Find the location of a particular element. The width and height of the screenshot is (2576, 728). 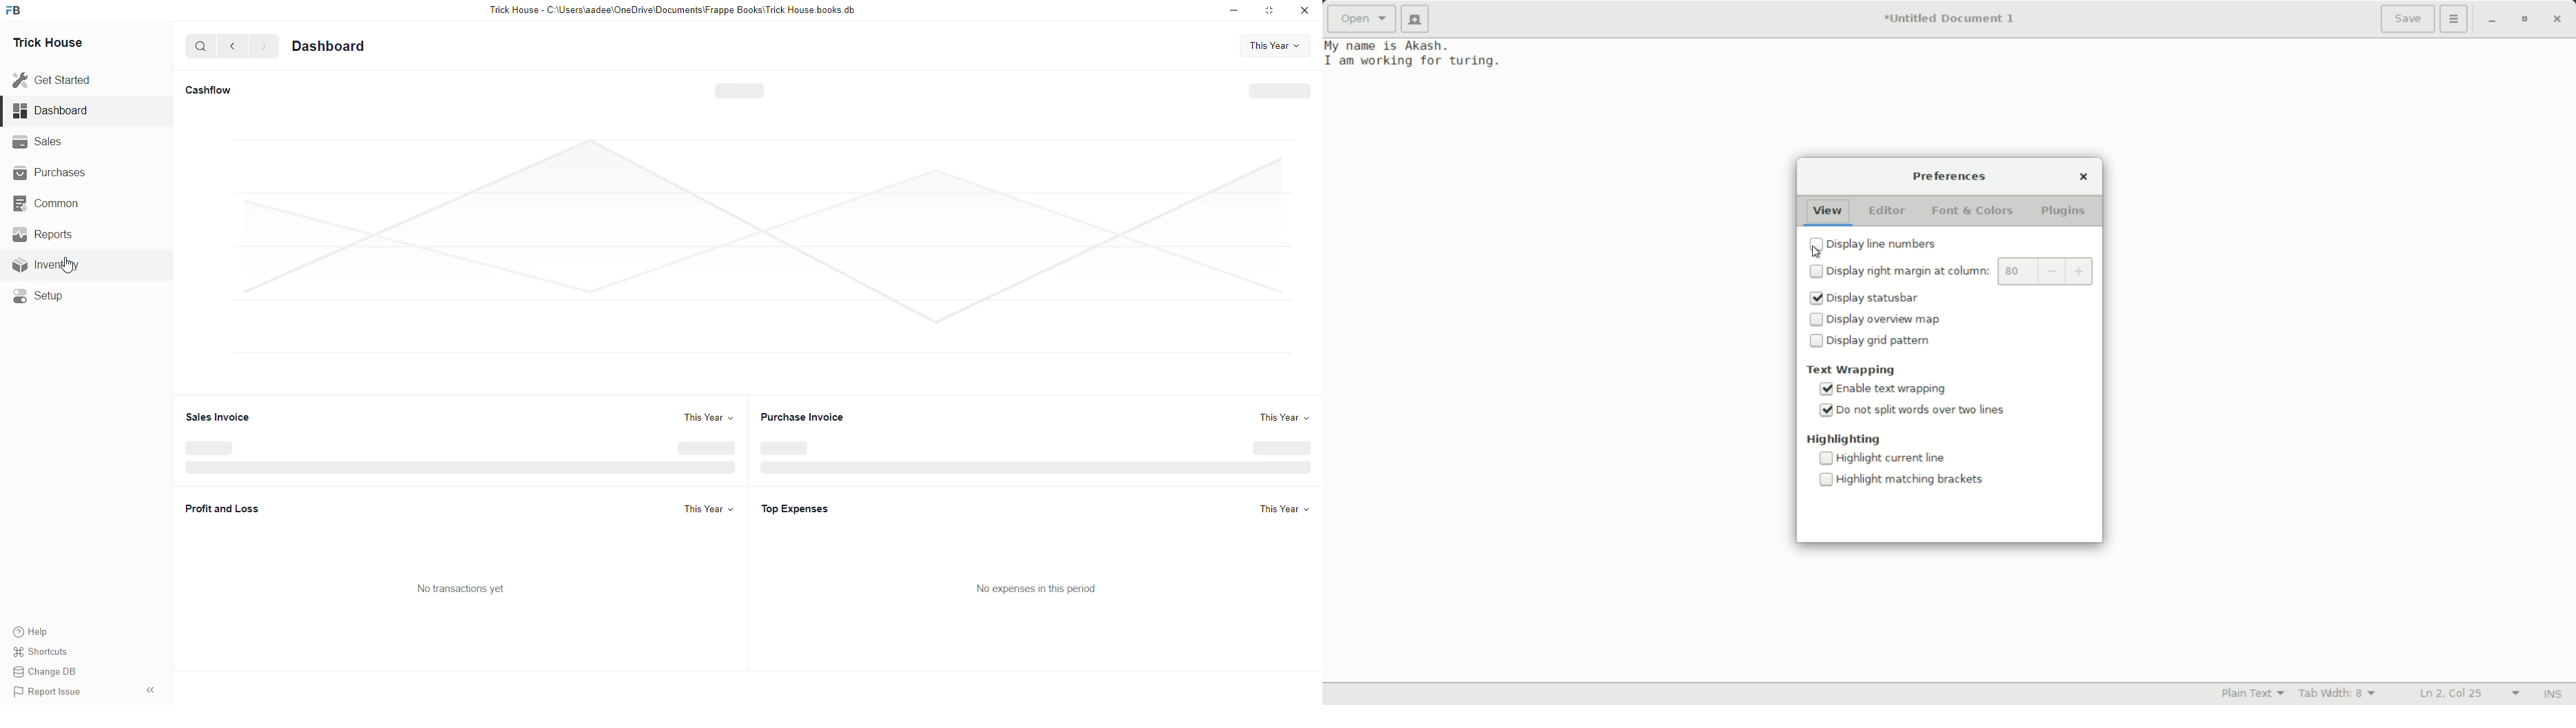

Cashflow is located at coordinates (205, 91).